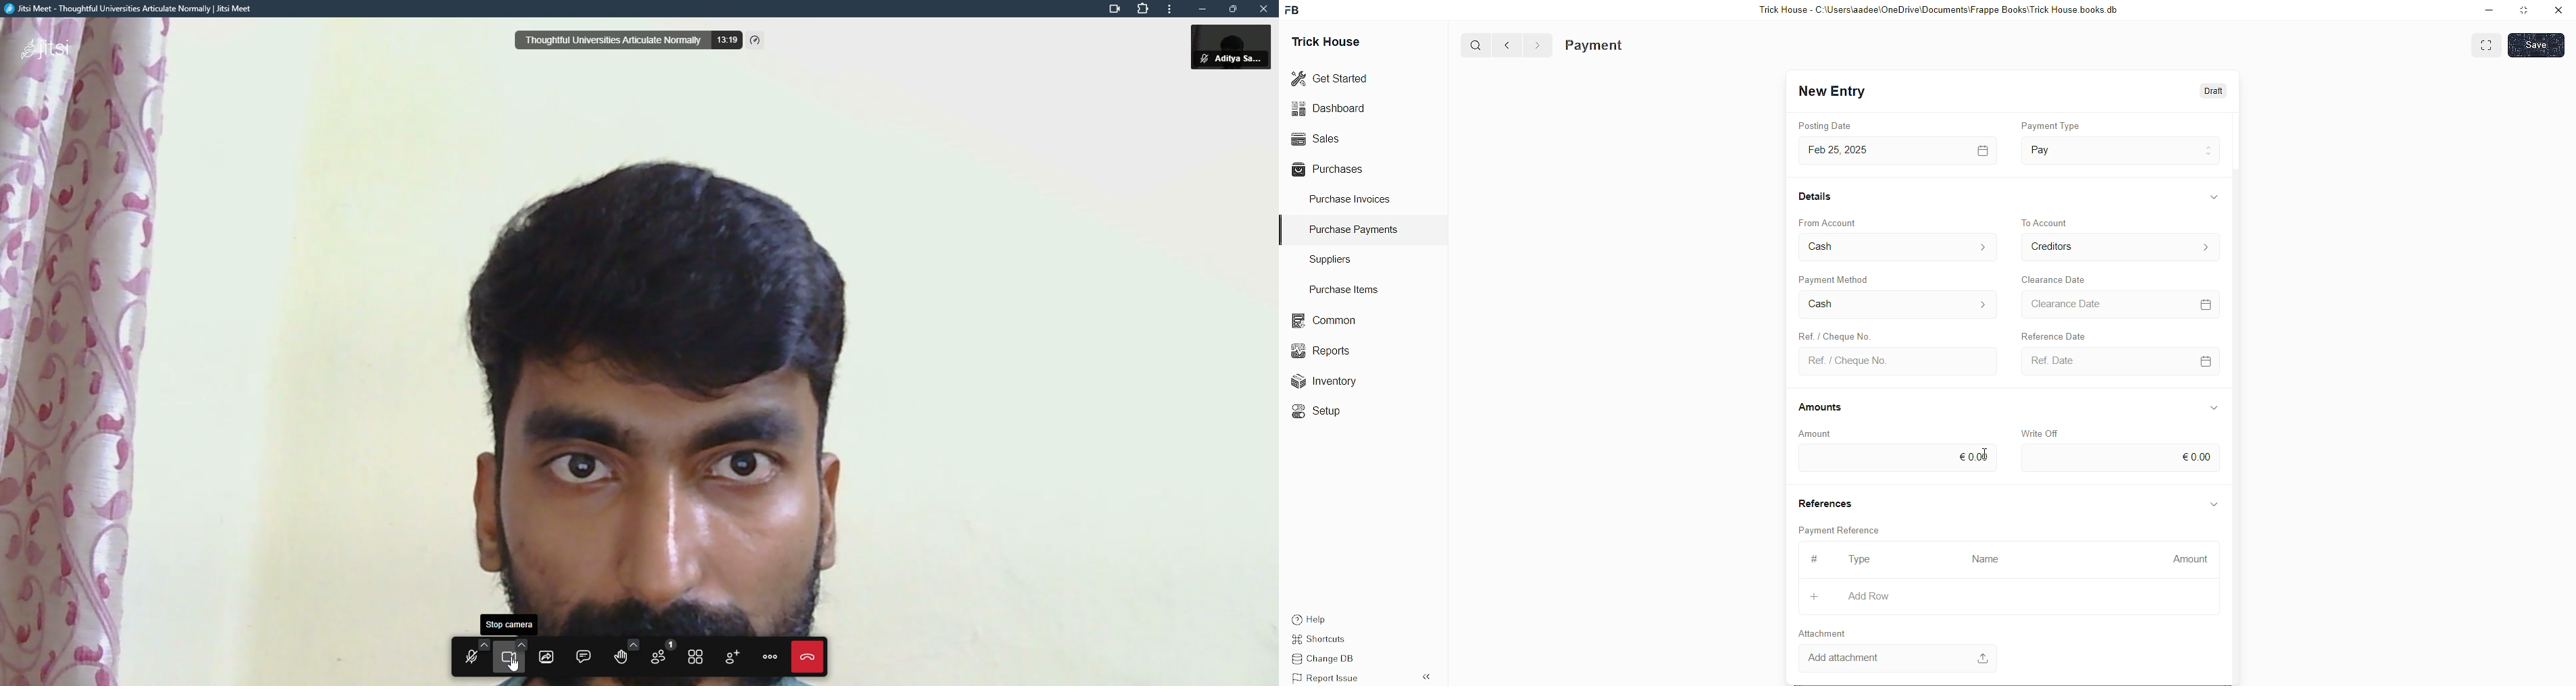  What do you see at coordinates (624, 654) in the screenshot?
I see `raise hand` at bounding box center [624, 654].